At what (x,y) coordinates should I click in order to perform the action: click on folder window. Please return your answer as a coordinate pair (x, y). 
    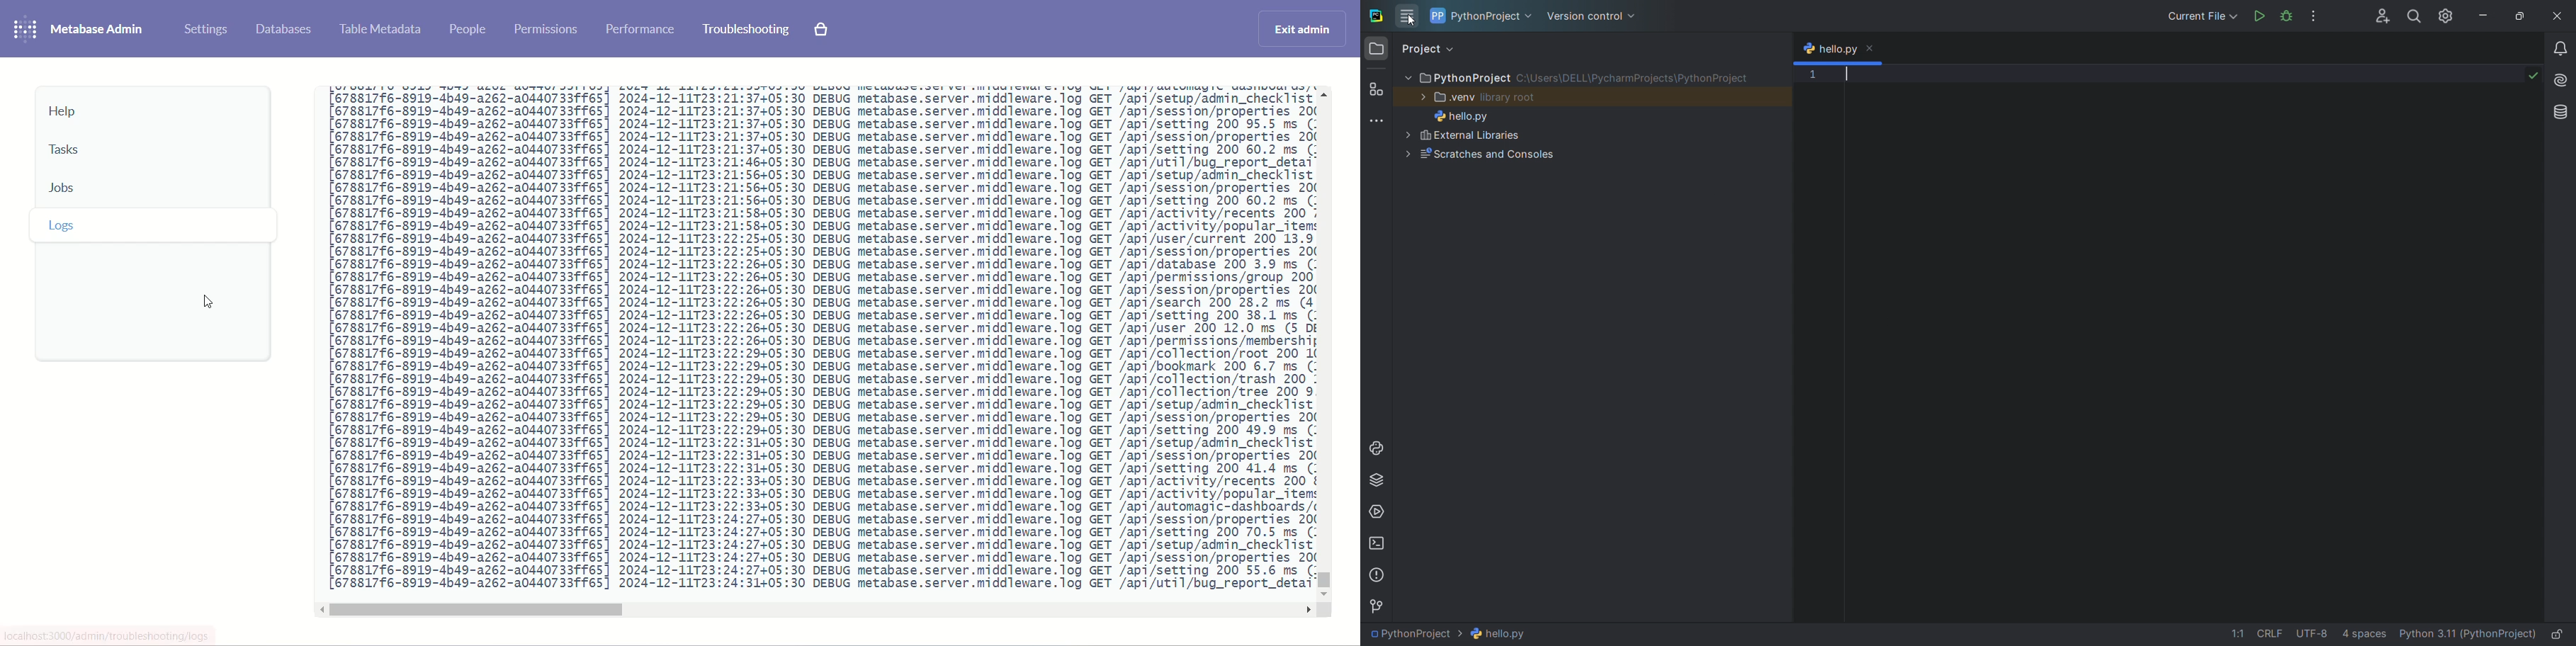
    Looking at the image, I should click on (1376, 52).